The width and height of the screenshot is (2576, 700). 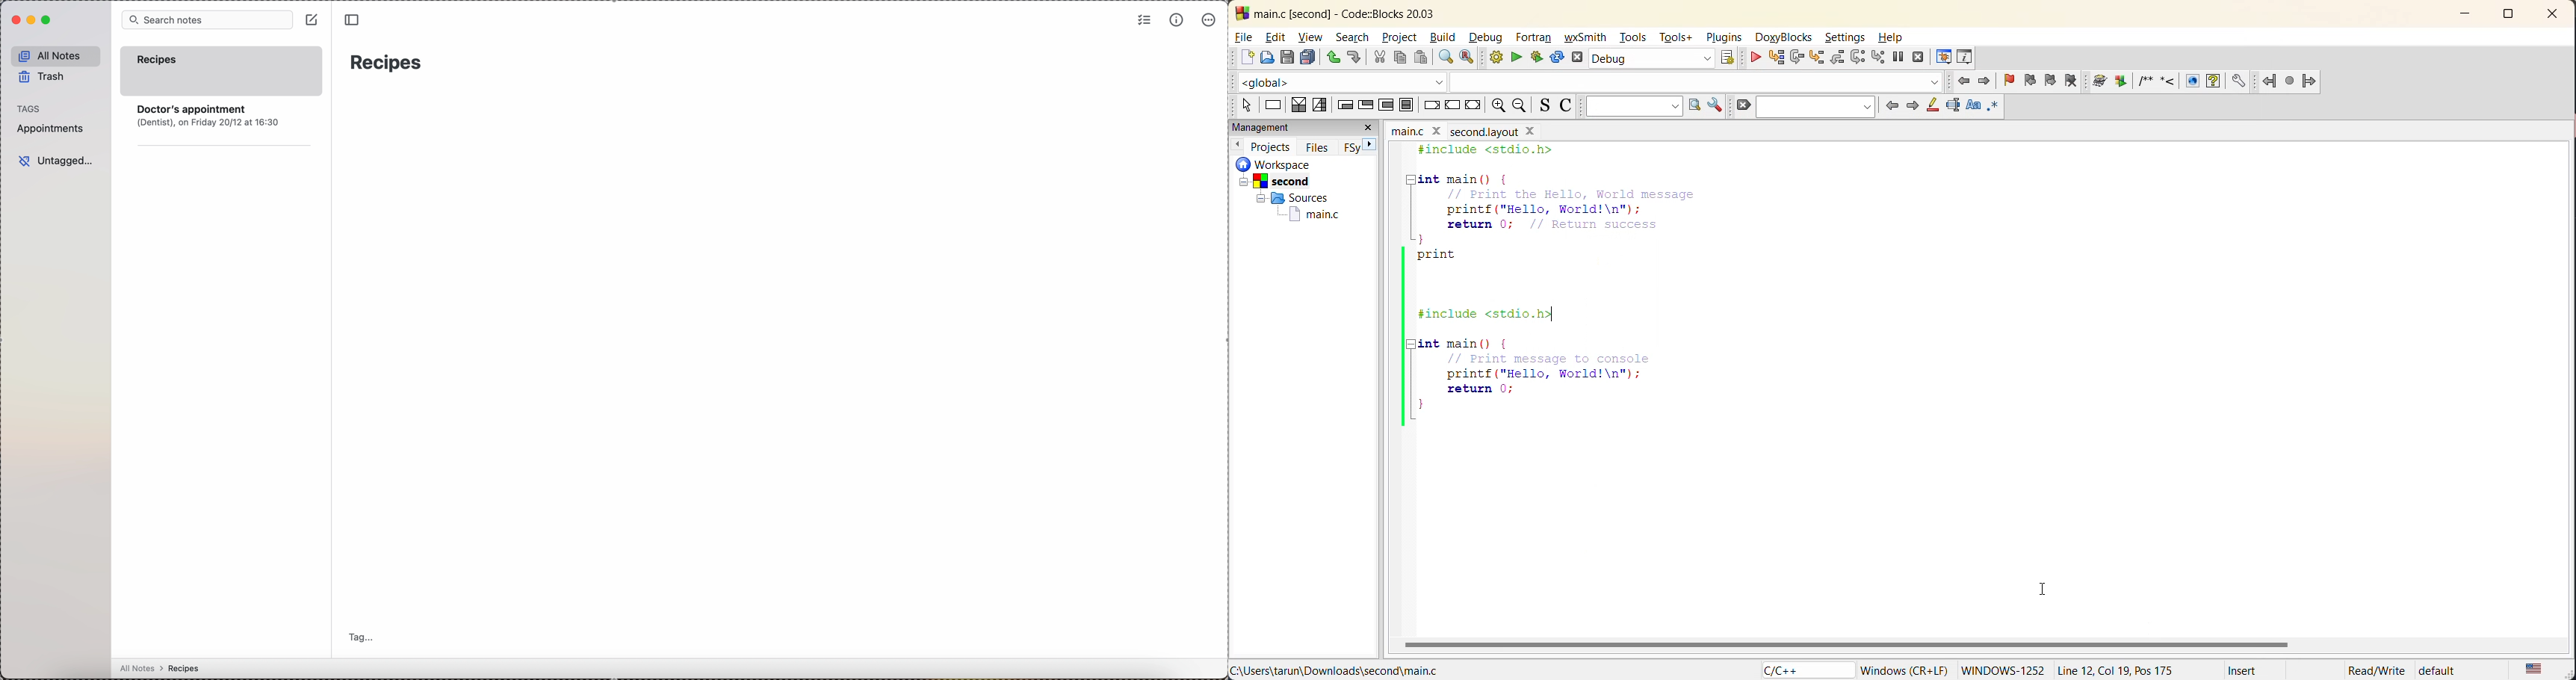 What do you see at coordinates (1266, 58) in the screenshot?
I see `open` at bounding box center [1266, 58].